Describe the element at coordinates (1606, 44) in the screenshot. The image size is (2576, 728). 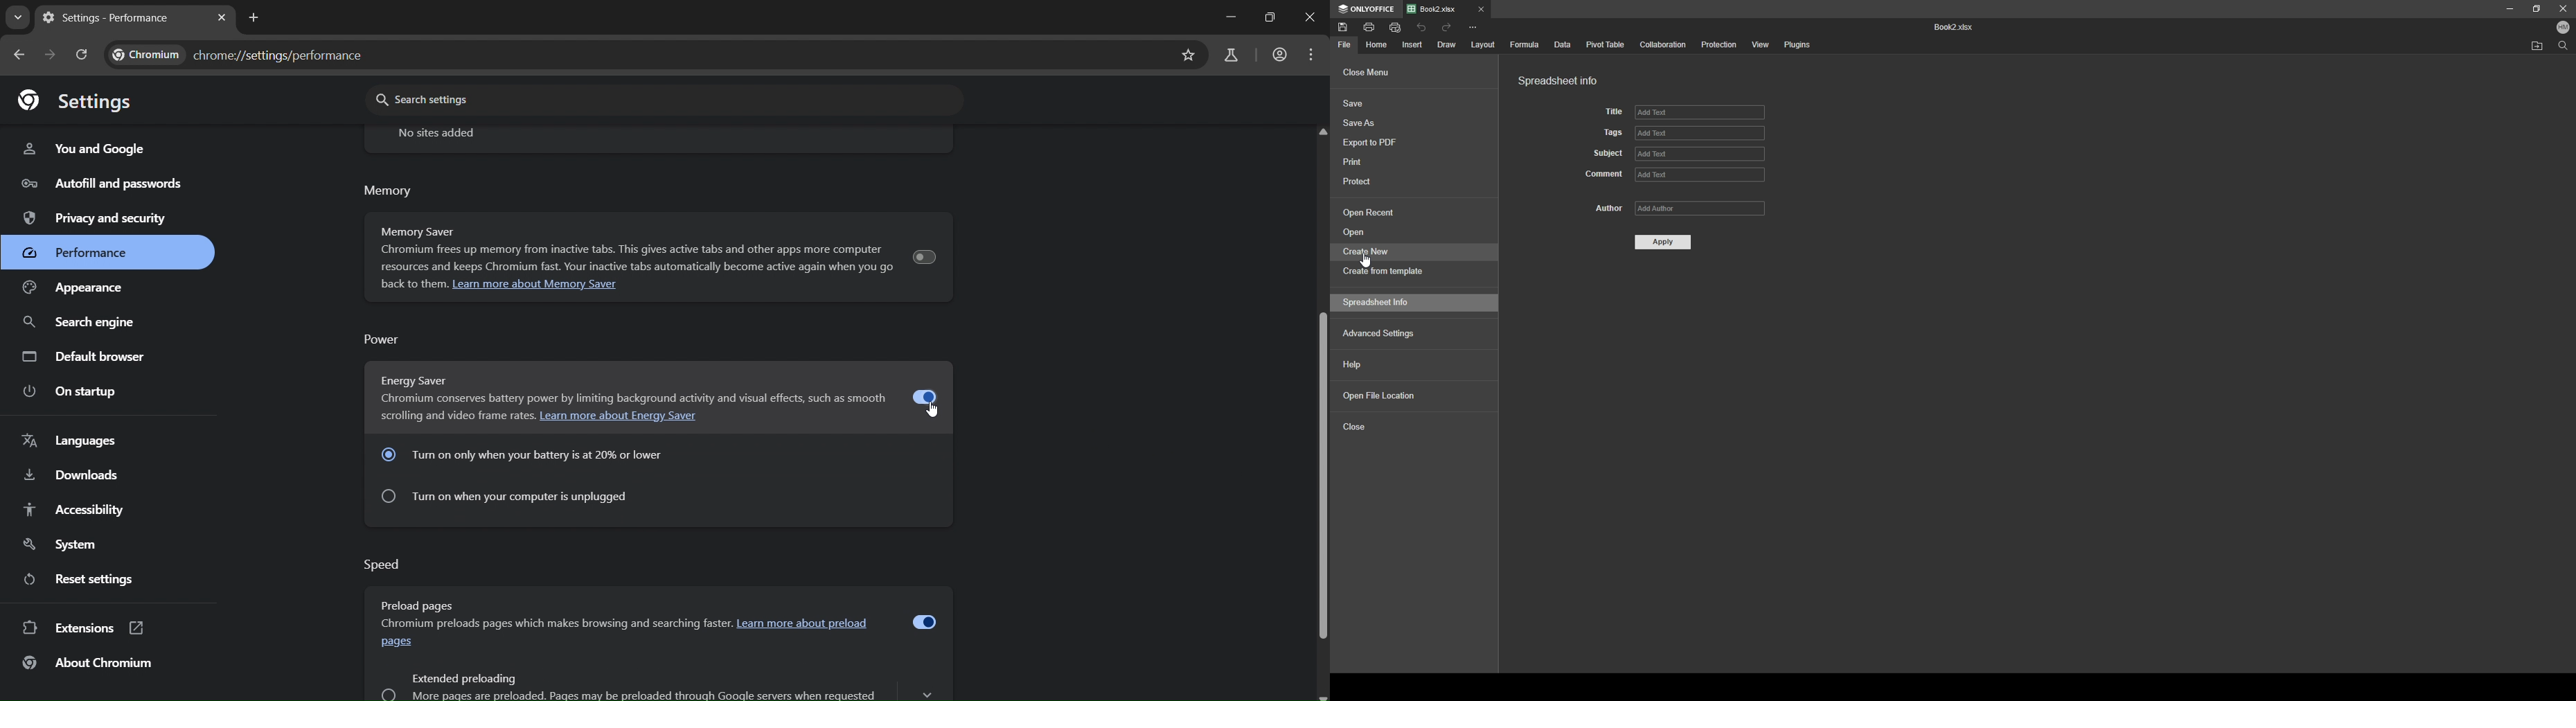
I see `pivot table` at that location.